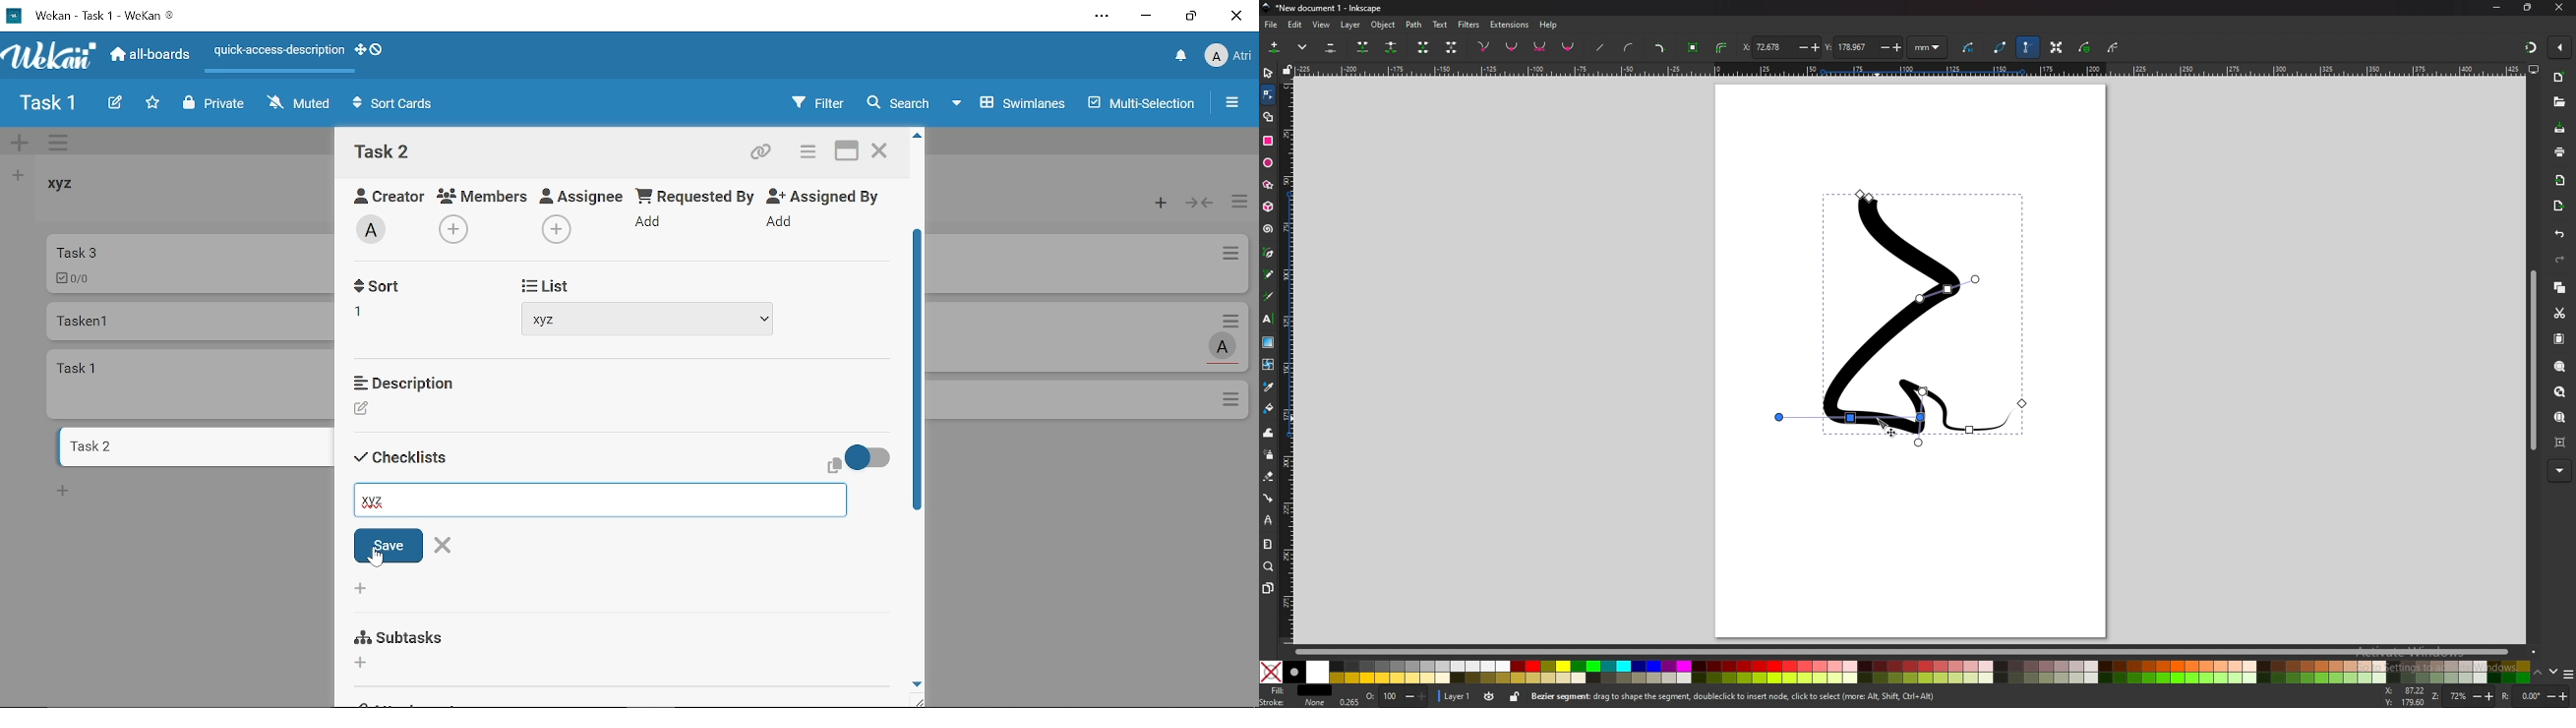 The width and height of the screenshot is (2576, 728). I want to click on All boards, so click(151, 54).